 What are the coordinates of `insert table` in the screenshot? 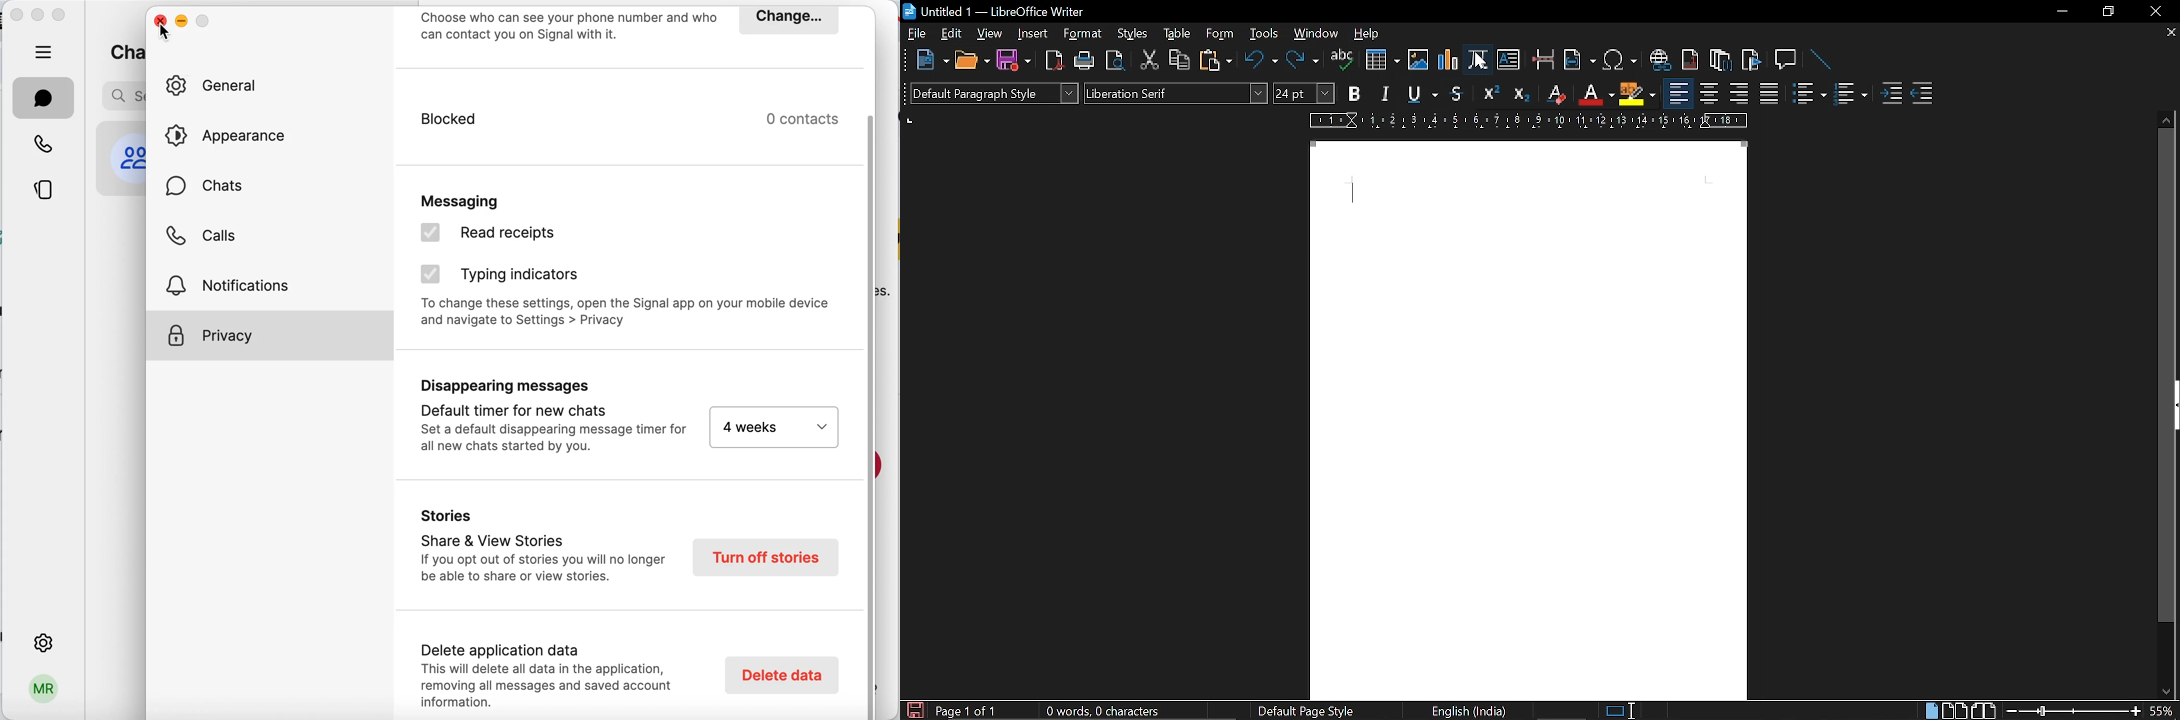 It's located at (1382, 59).